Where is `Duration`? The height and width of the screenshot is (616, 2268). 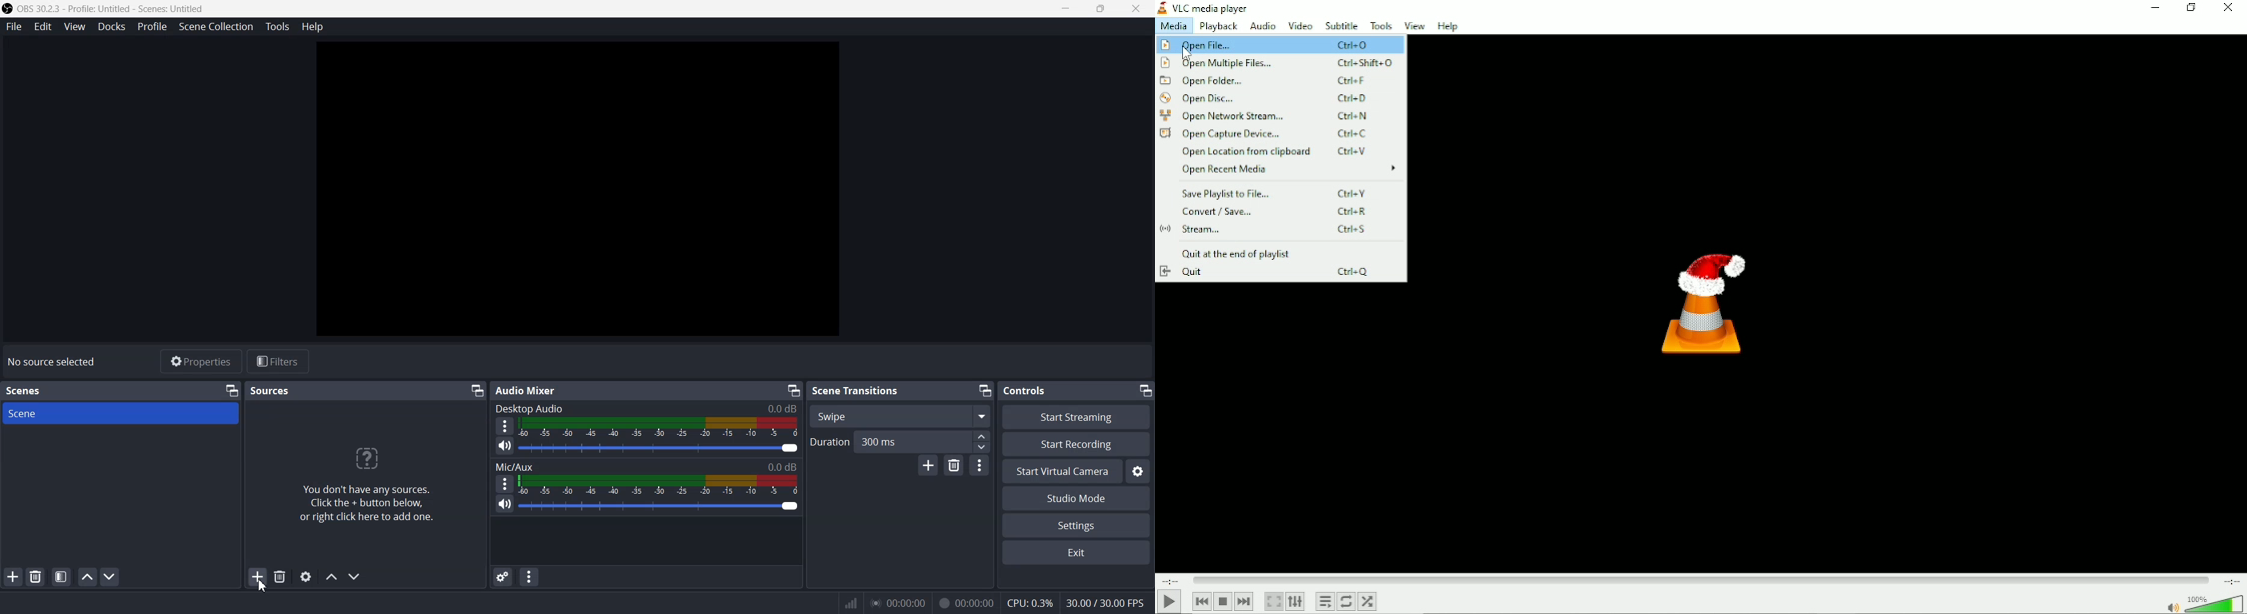 Duration is located at coordinates (901, 441).